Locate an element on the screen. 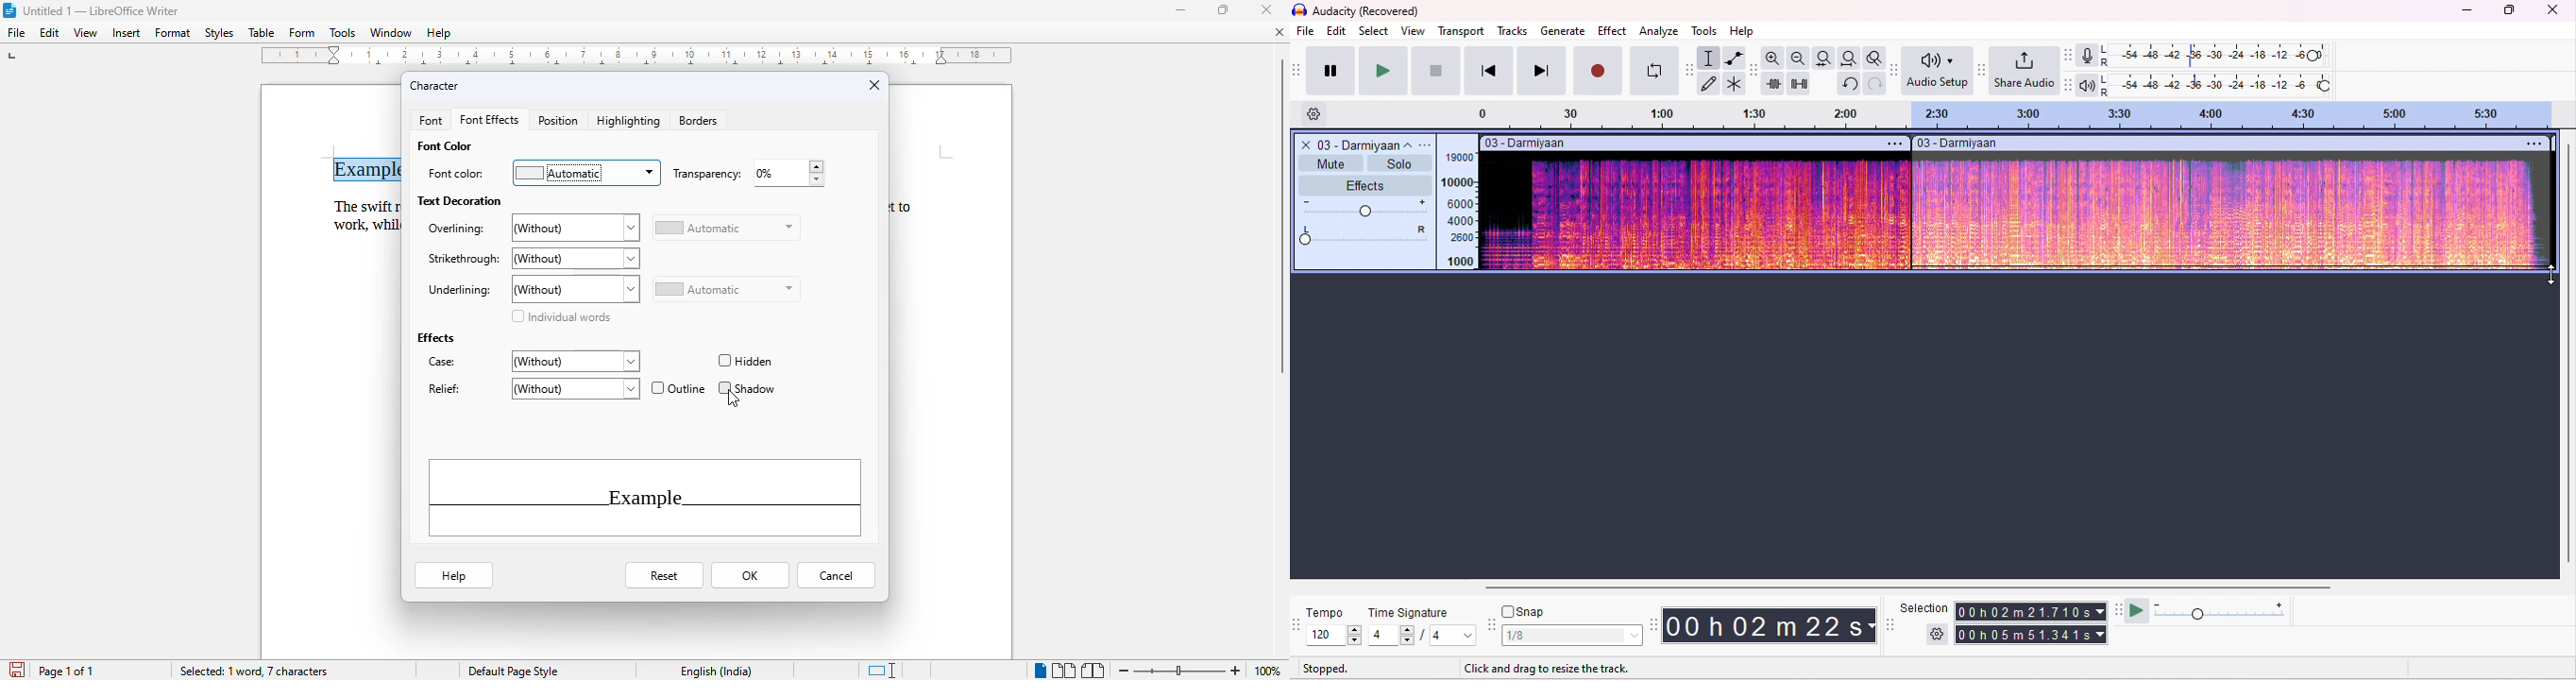 The image size is (2576, 700). Default page style is located at coordinates (513, 672).